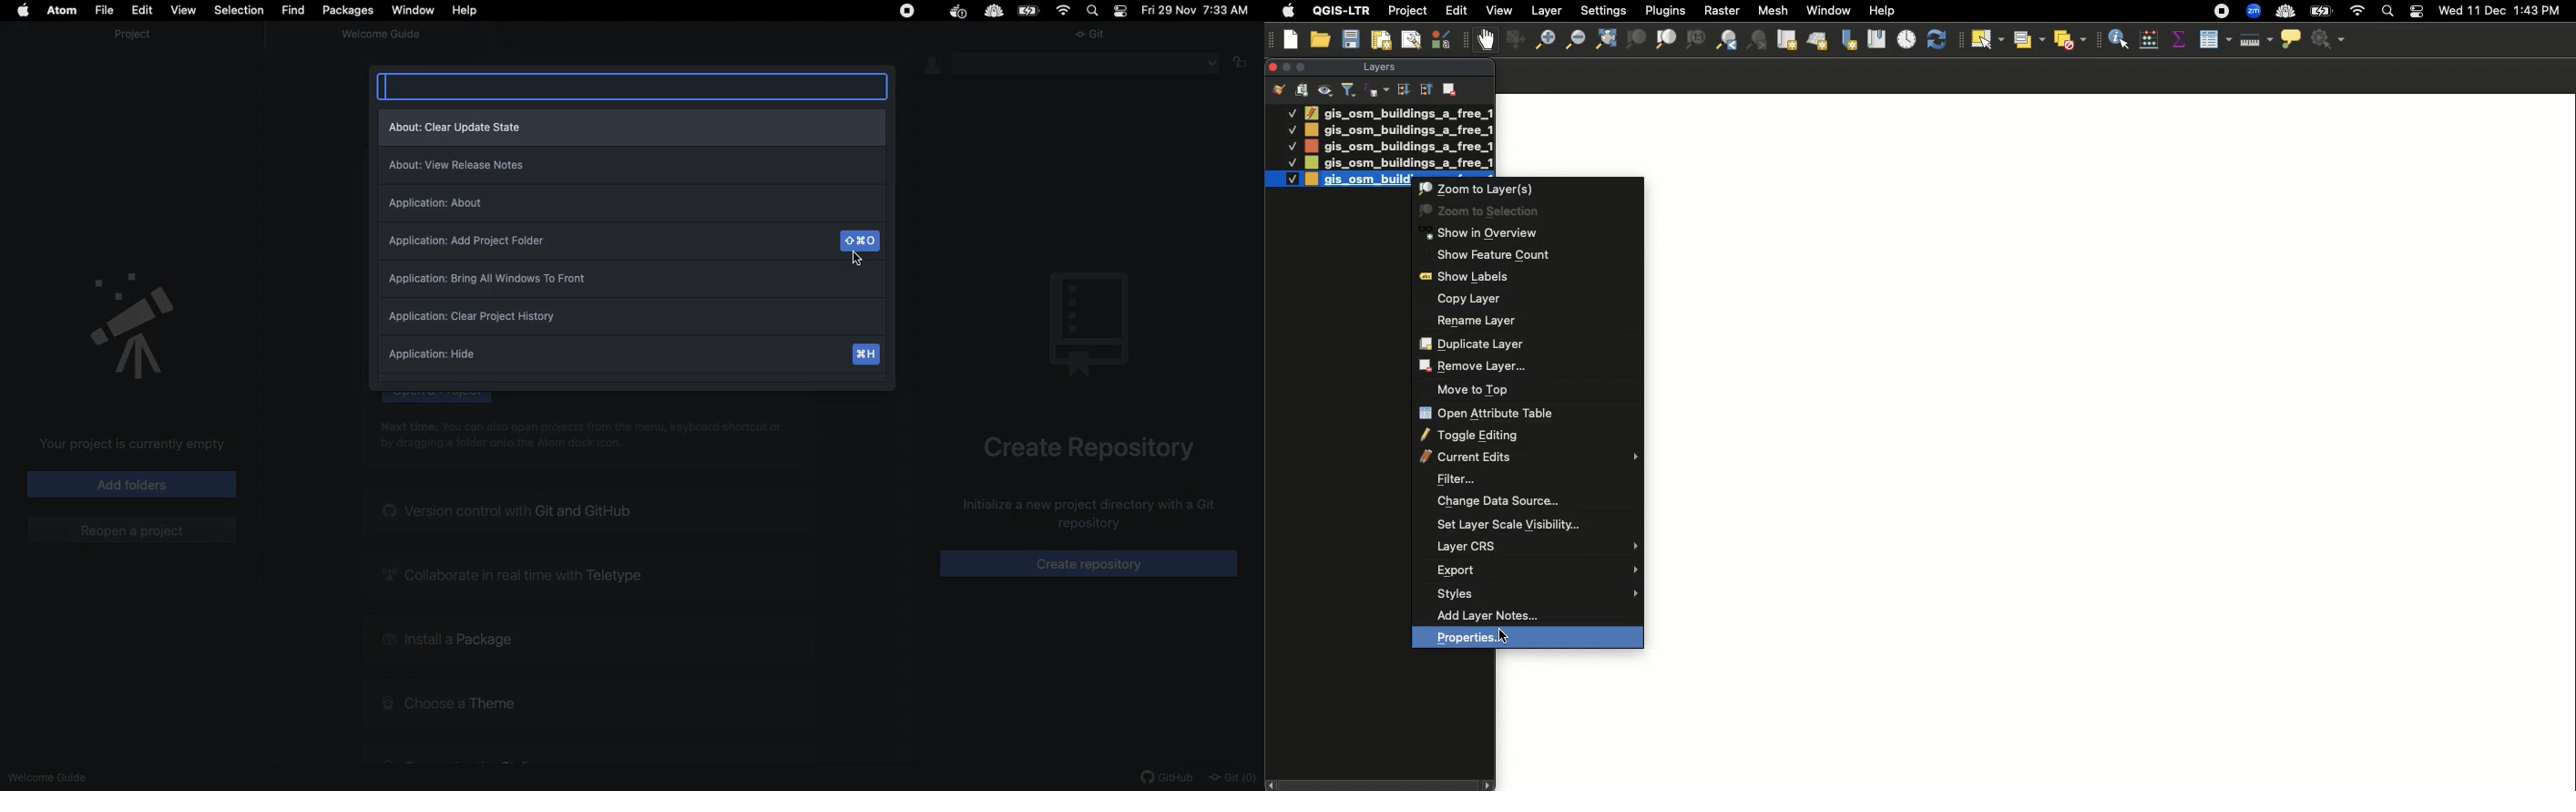  What do you see at coordinates (131, 531) in the screenshot?
I see `Reopen a project ` at bounding box center [131, 531].